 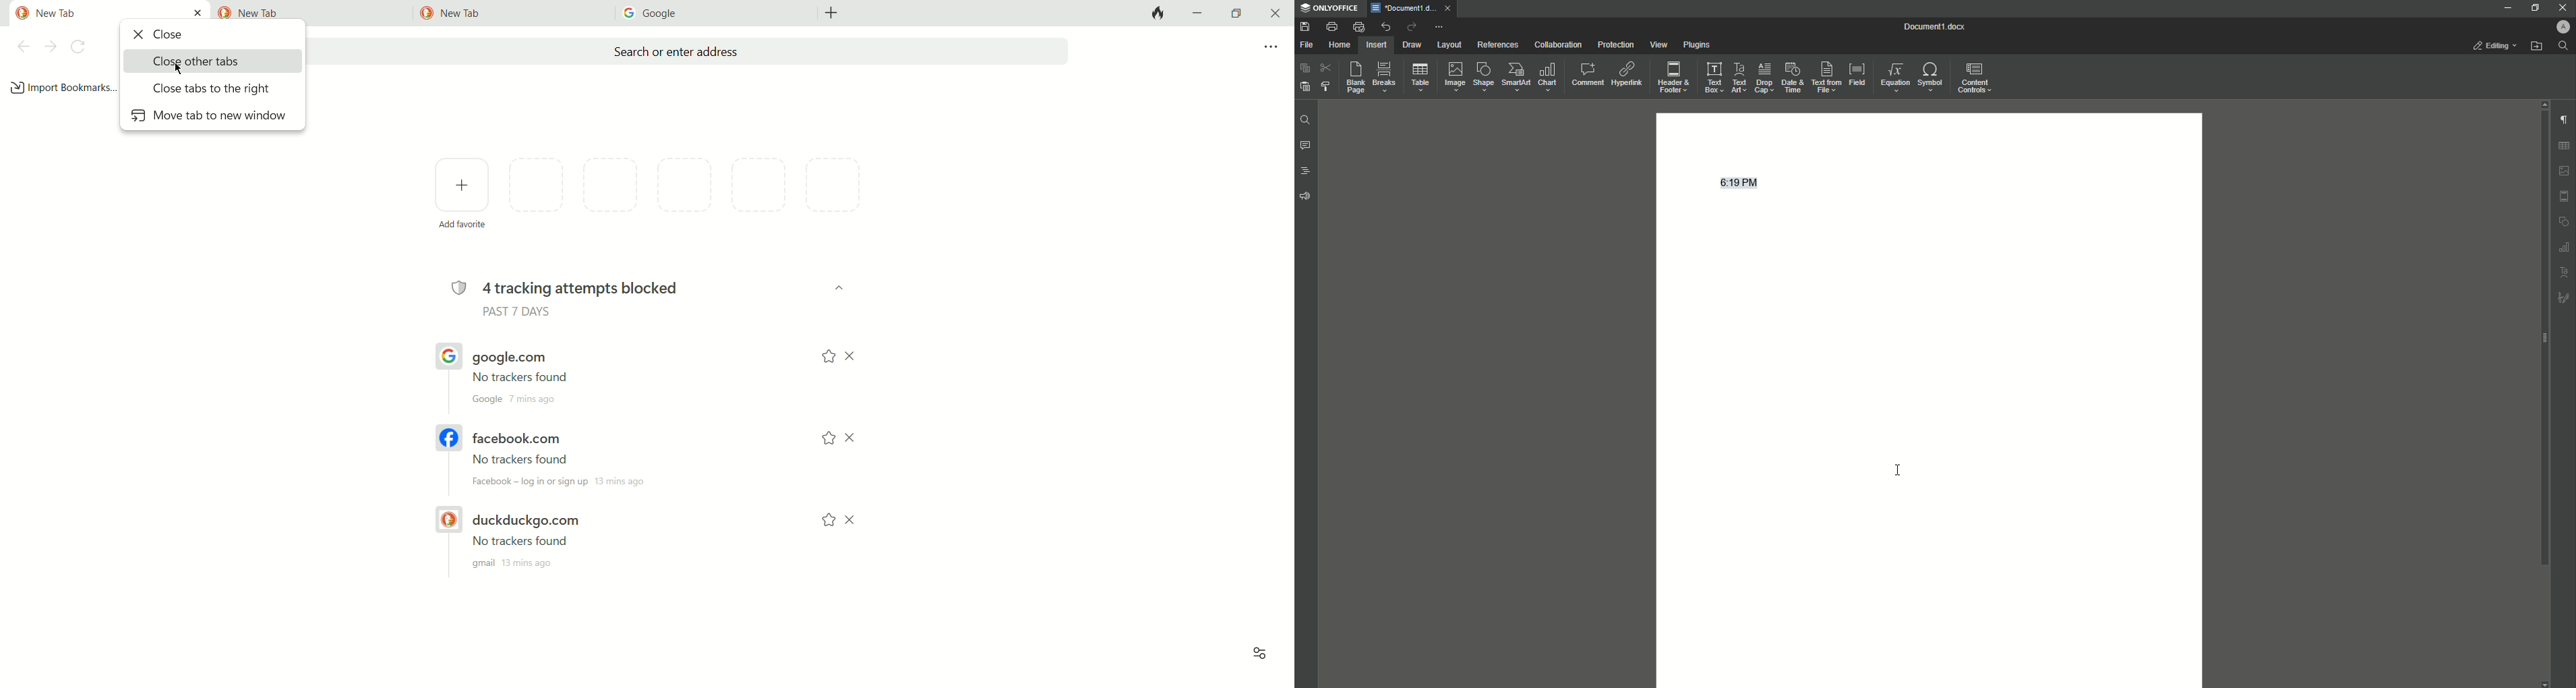 I want to click on add to favorites, so click(x=826, y=356).